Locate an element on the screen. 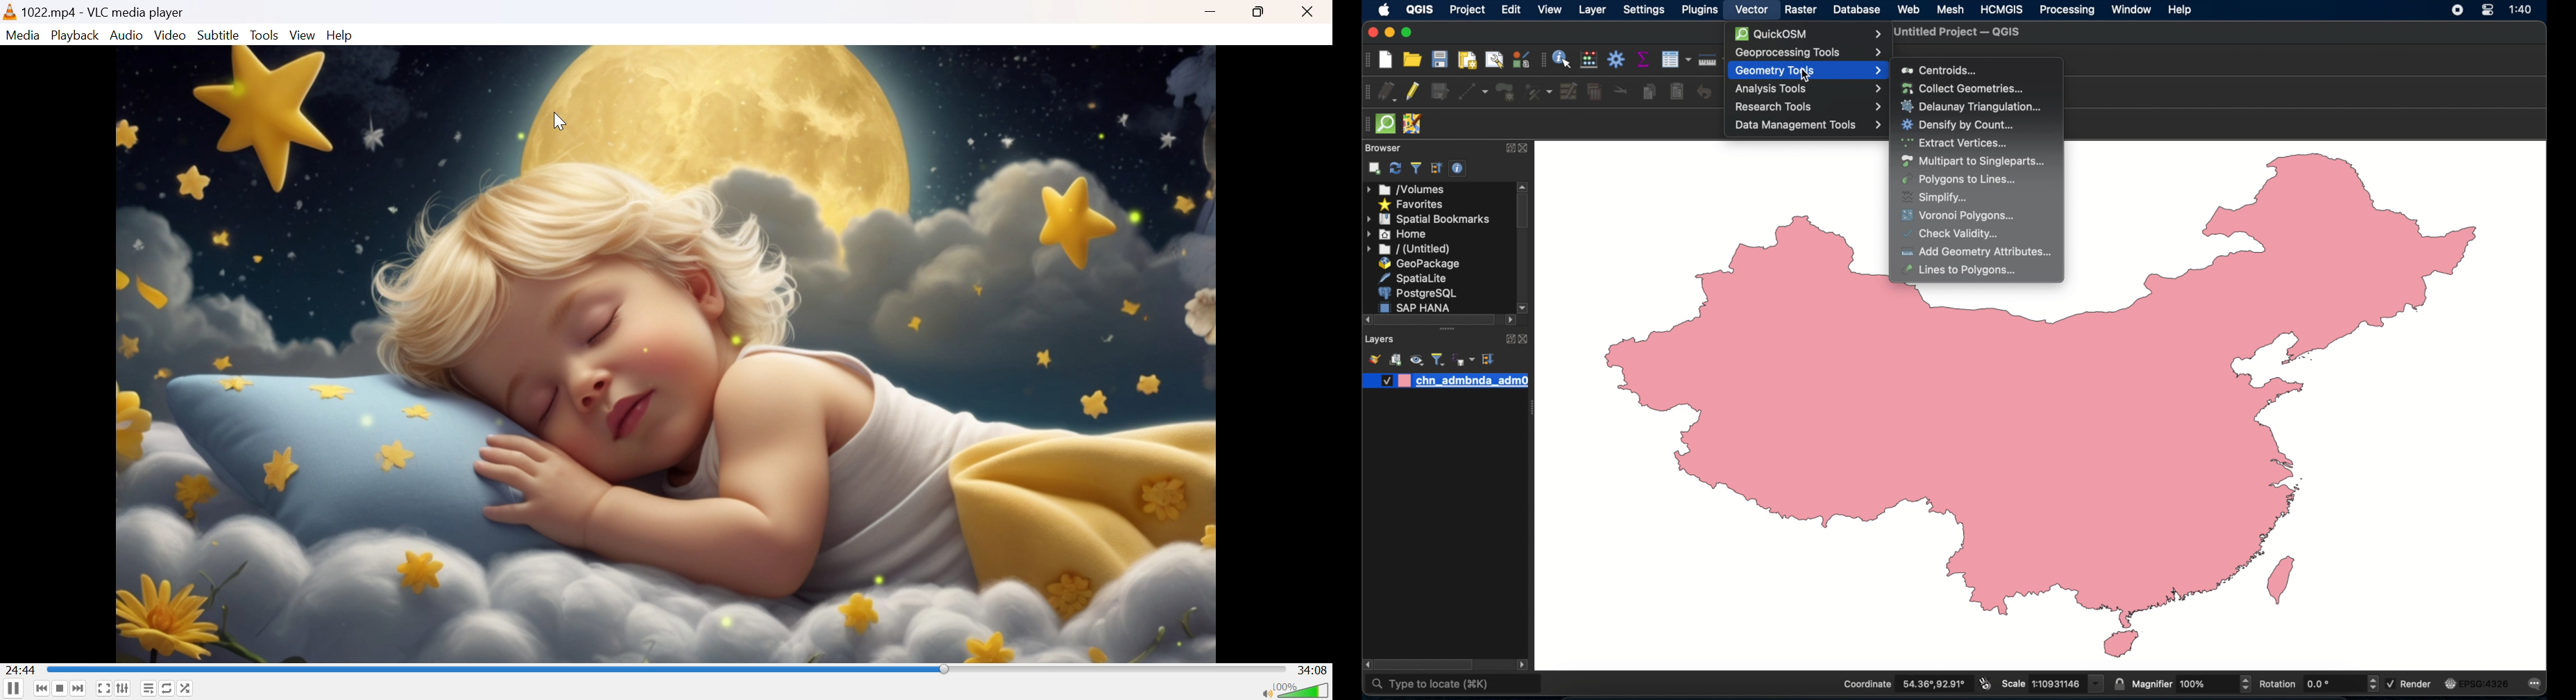  modify attributes is located at coordinates (1675, 59).